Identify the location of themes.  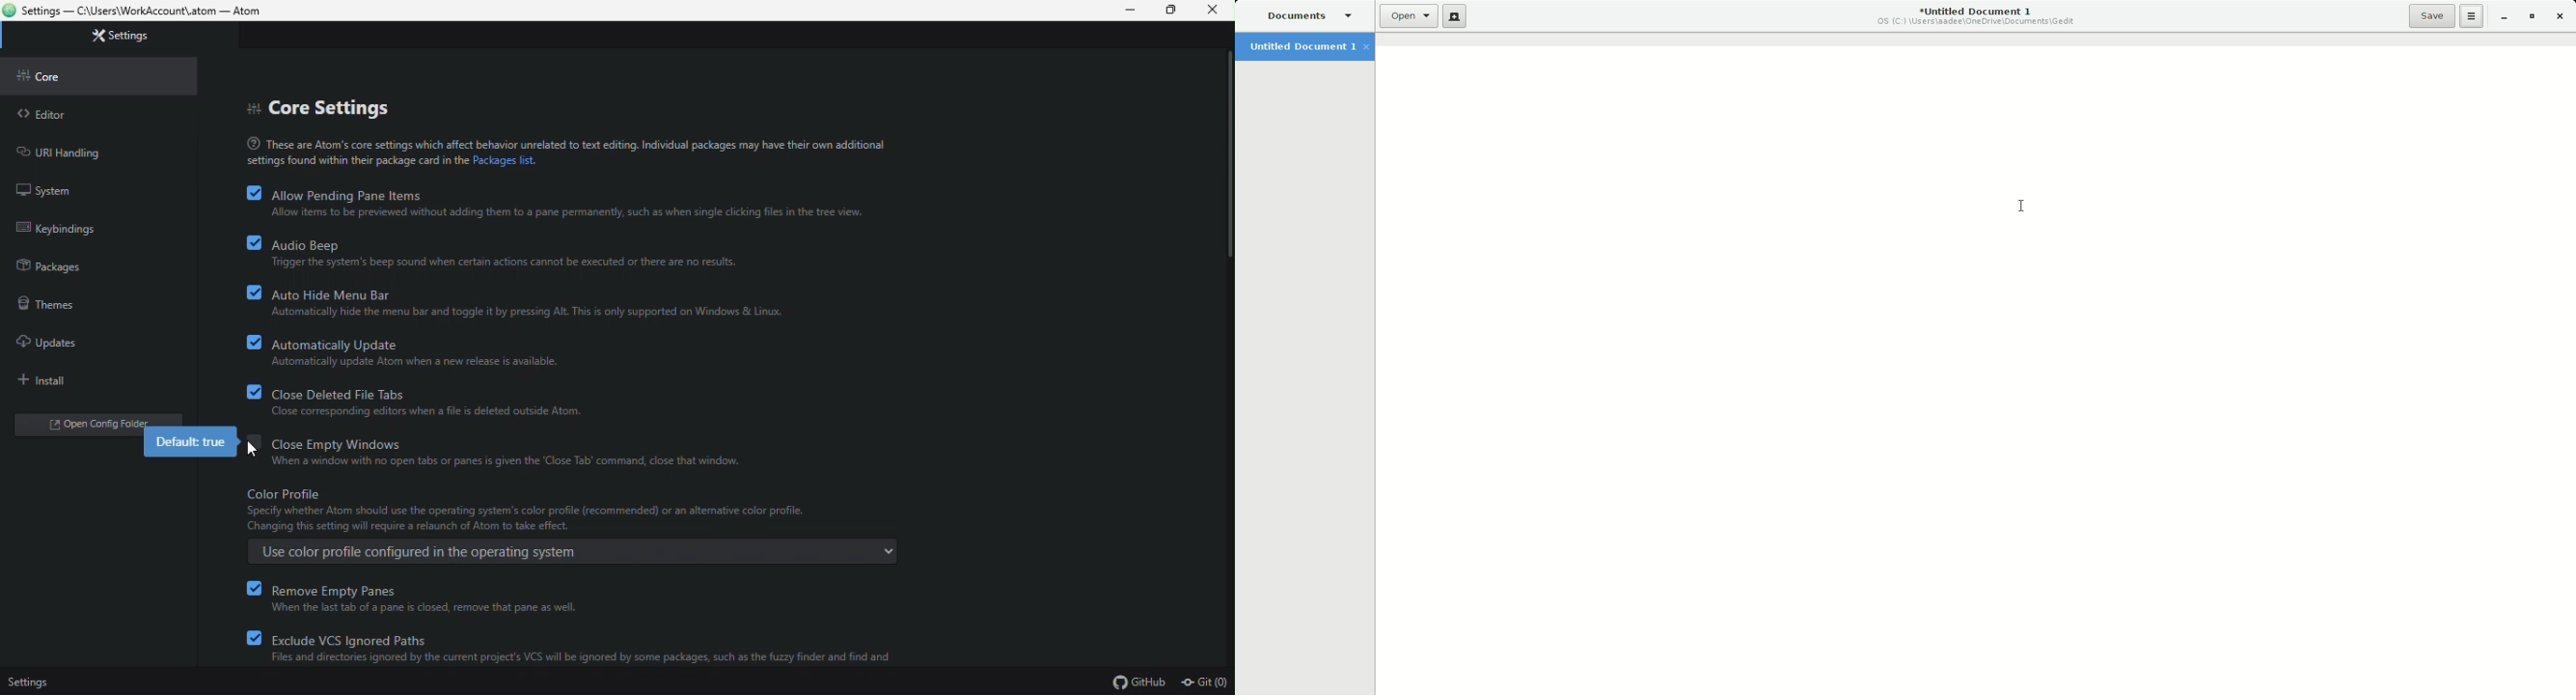
(52, 304).